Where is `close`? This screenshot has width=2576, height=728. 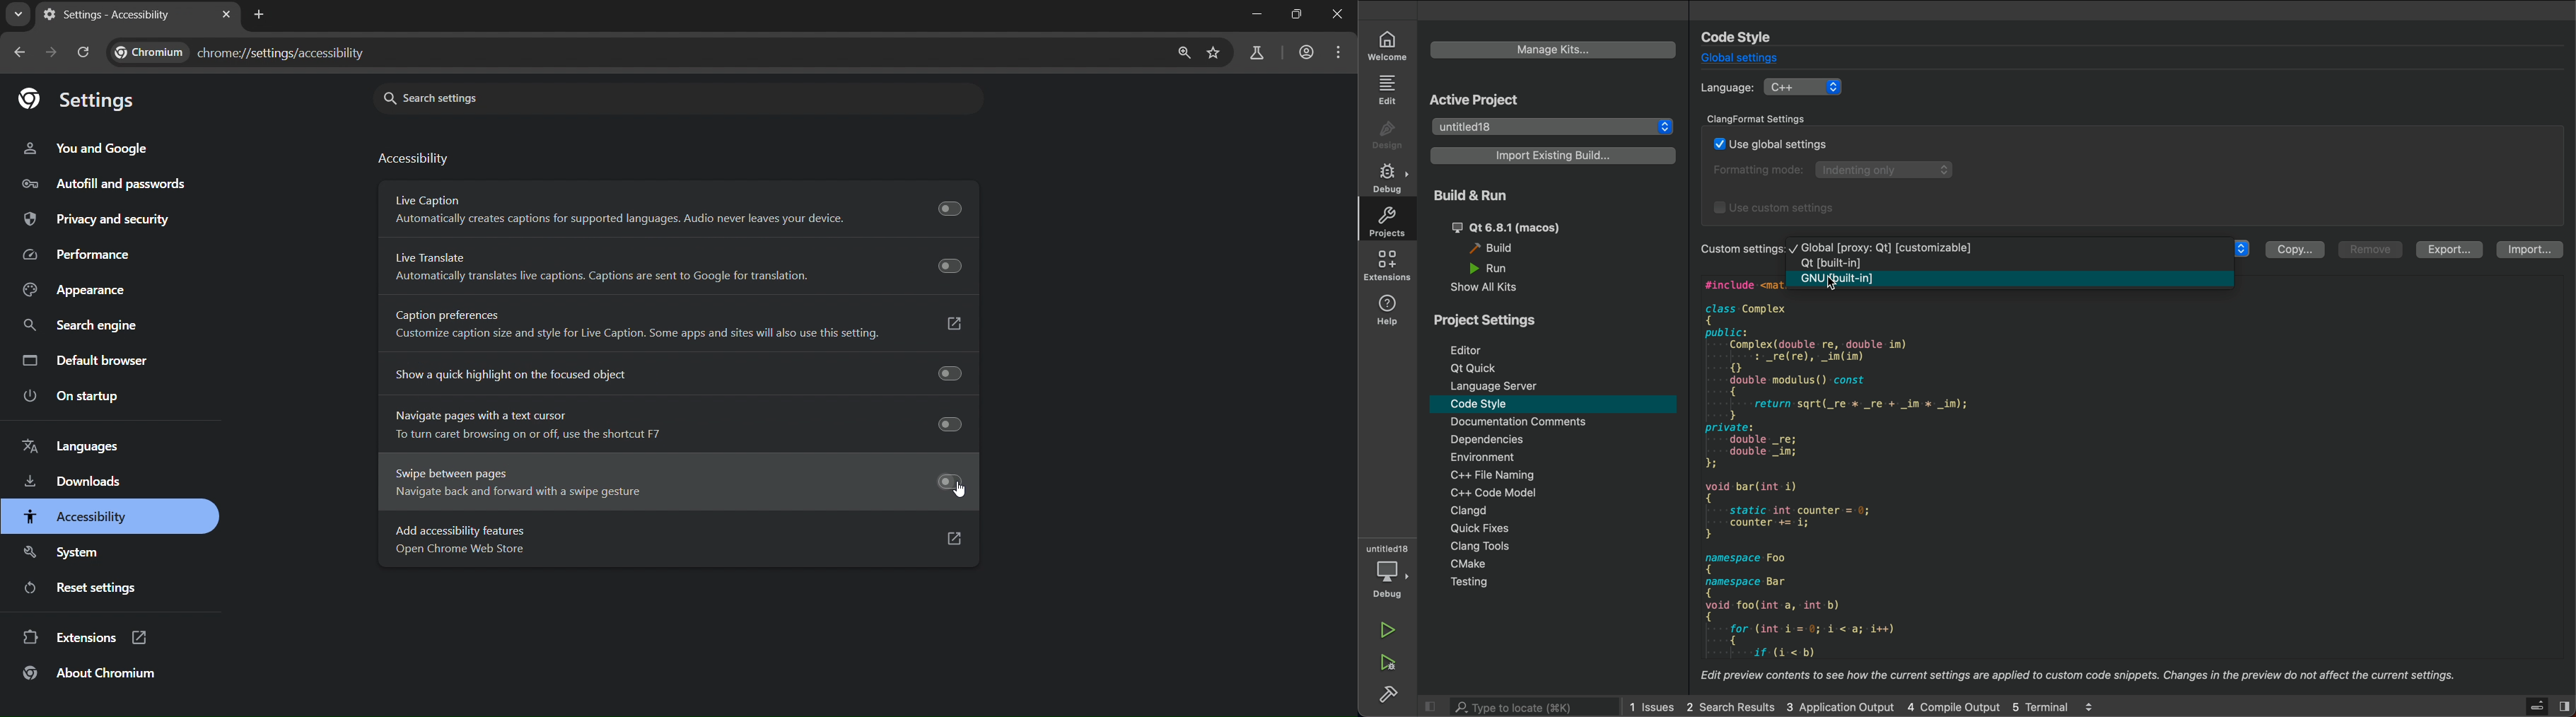 close is located at coordinates (1333, 19).